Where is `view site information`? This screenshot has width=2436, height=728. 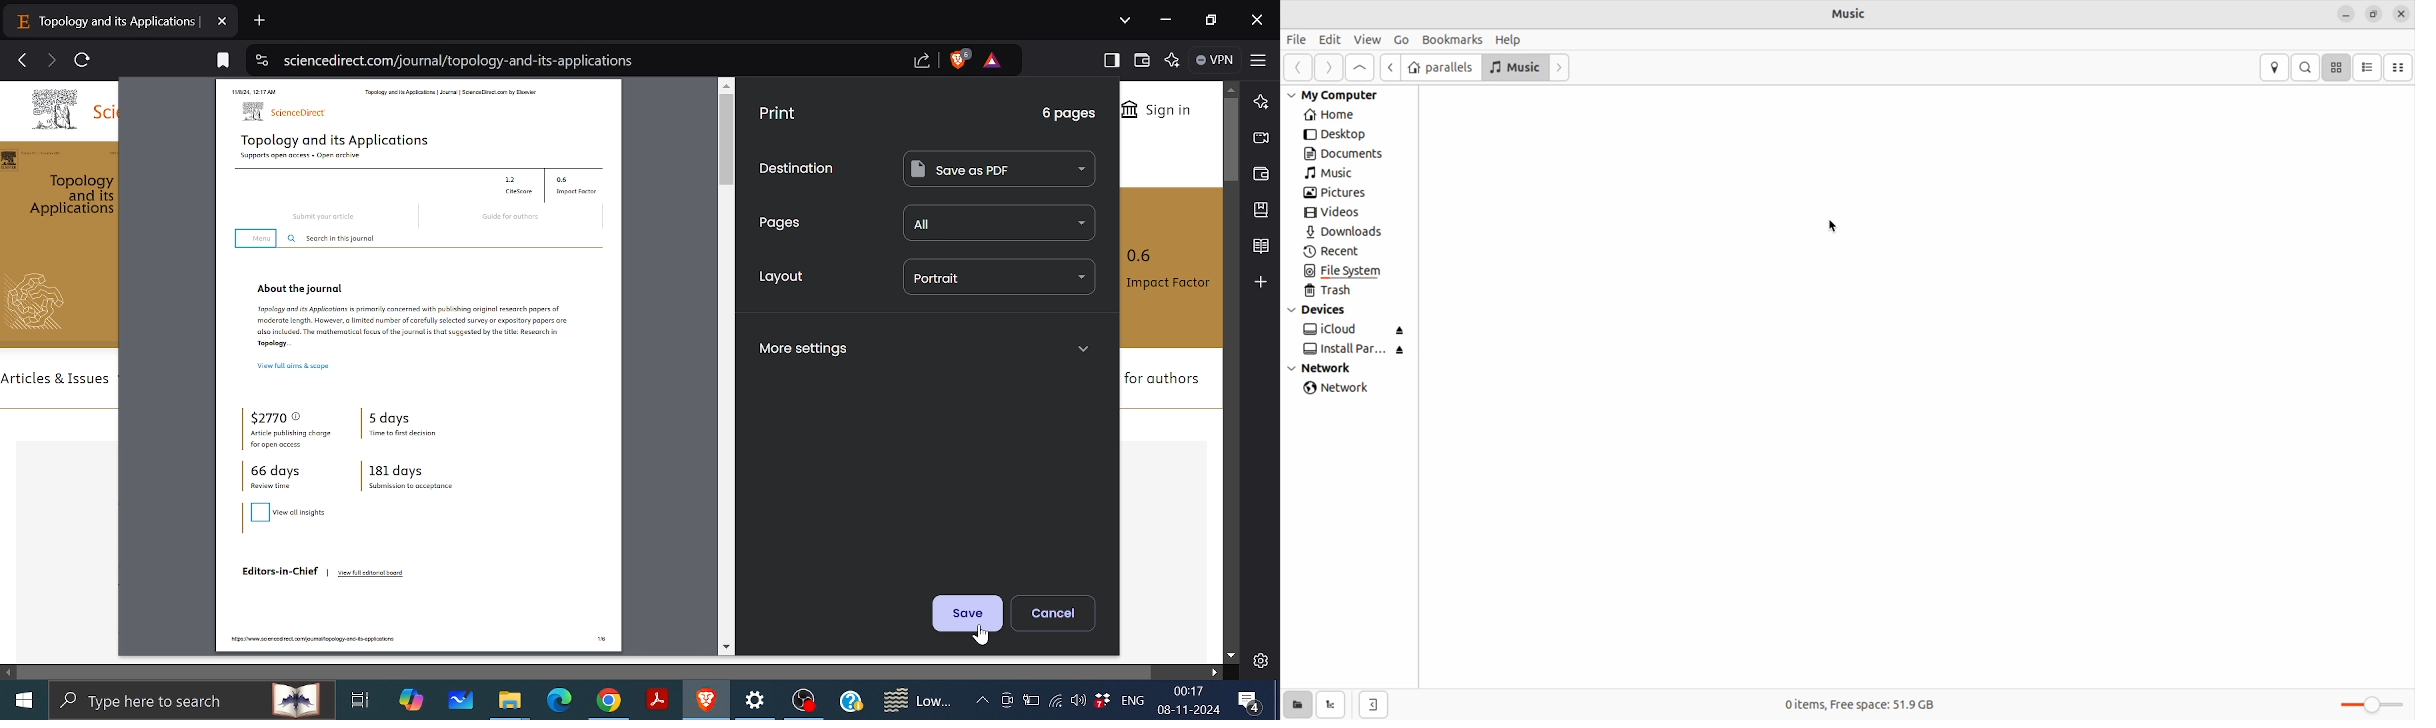 view site information is located at coordinates (260, 61).